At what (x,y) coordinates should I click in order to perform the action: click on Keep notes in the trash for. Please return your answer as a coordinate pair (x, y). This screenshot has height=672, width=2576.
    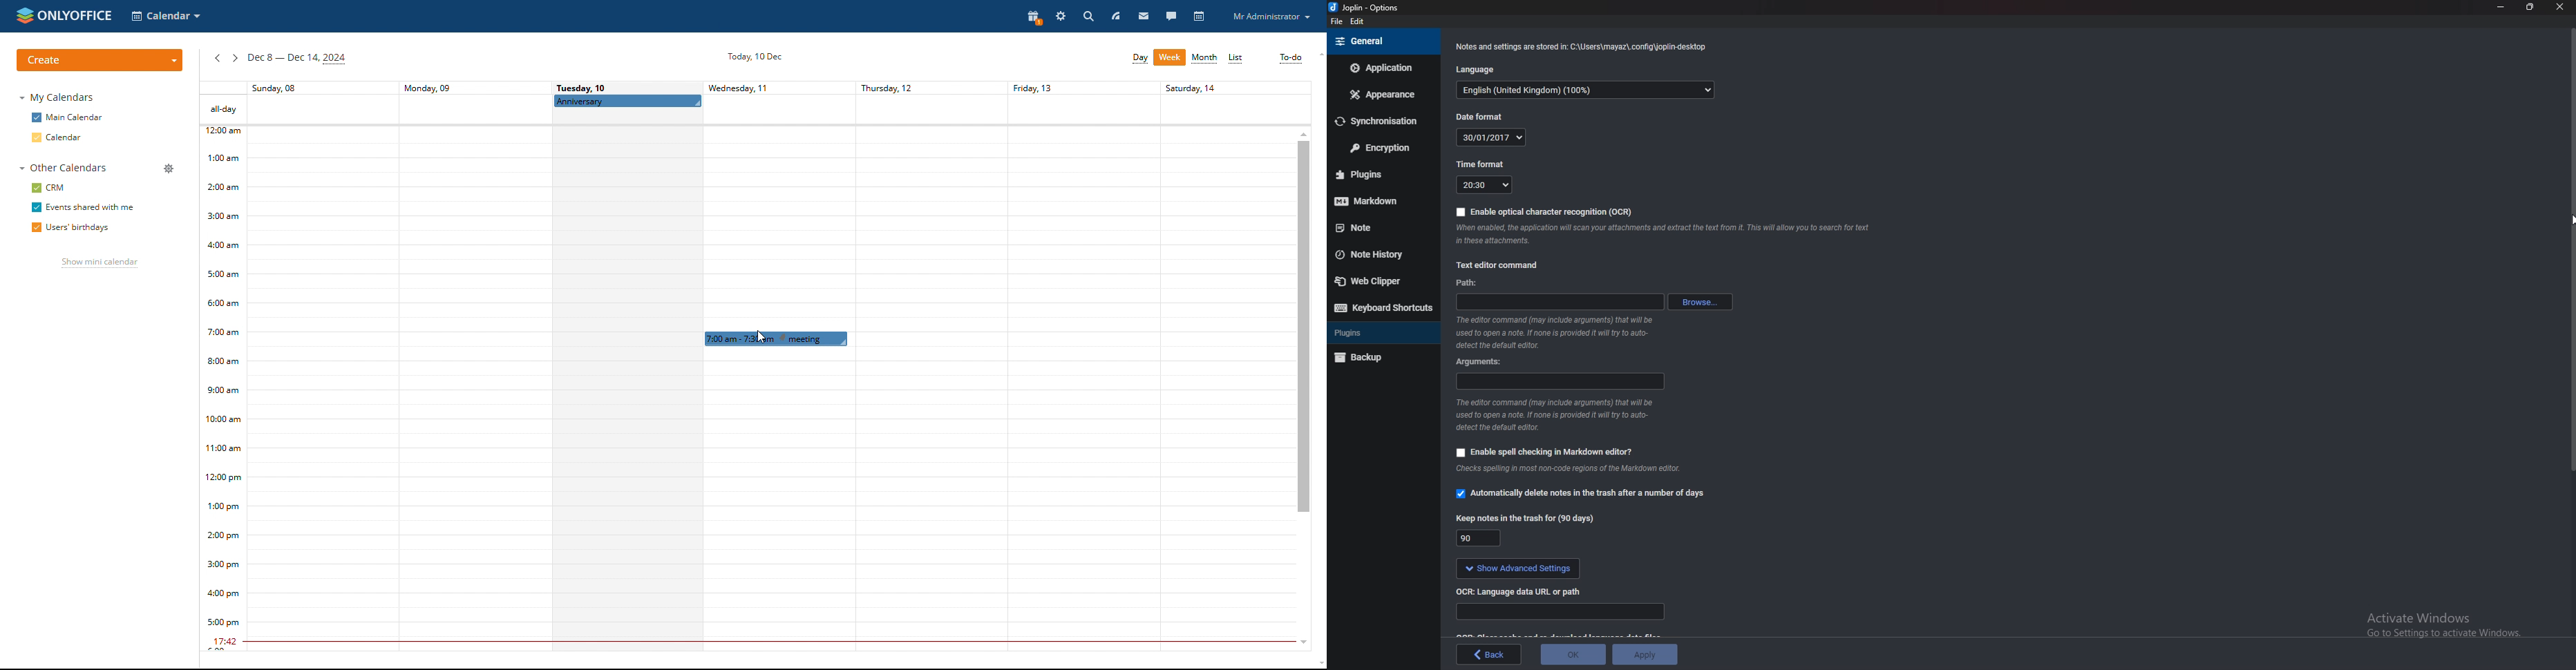
    Looking at the image, I should click on (1527, 517).